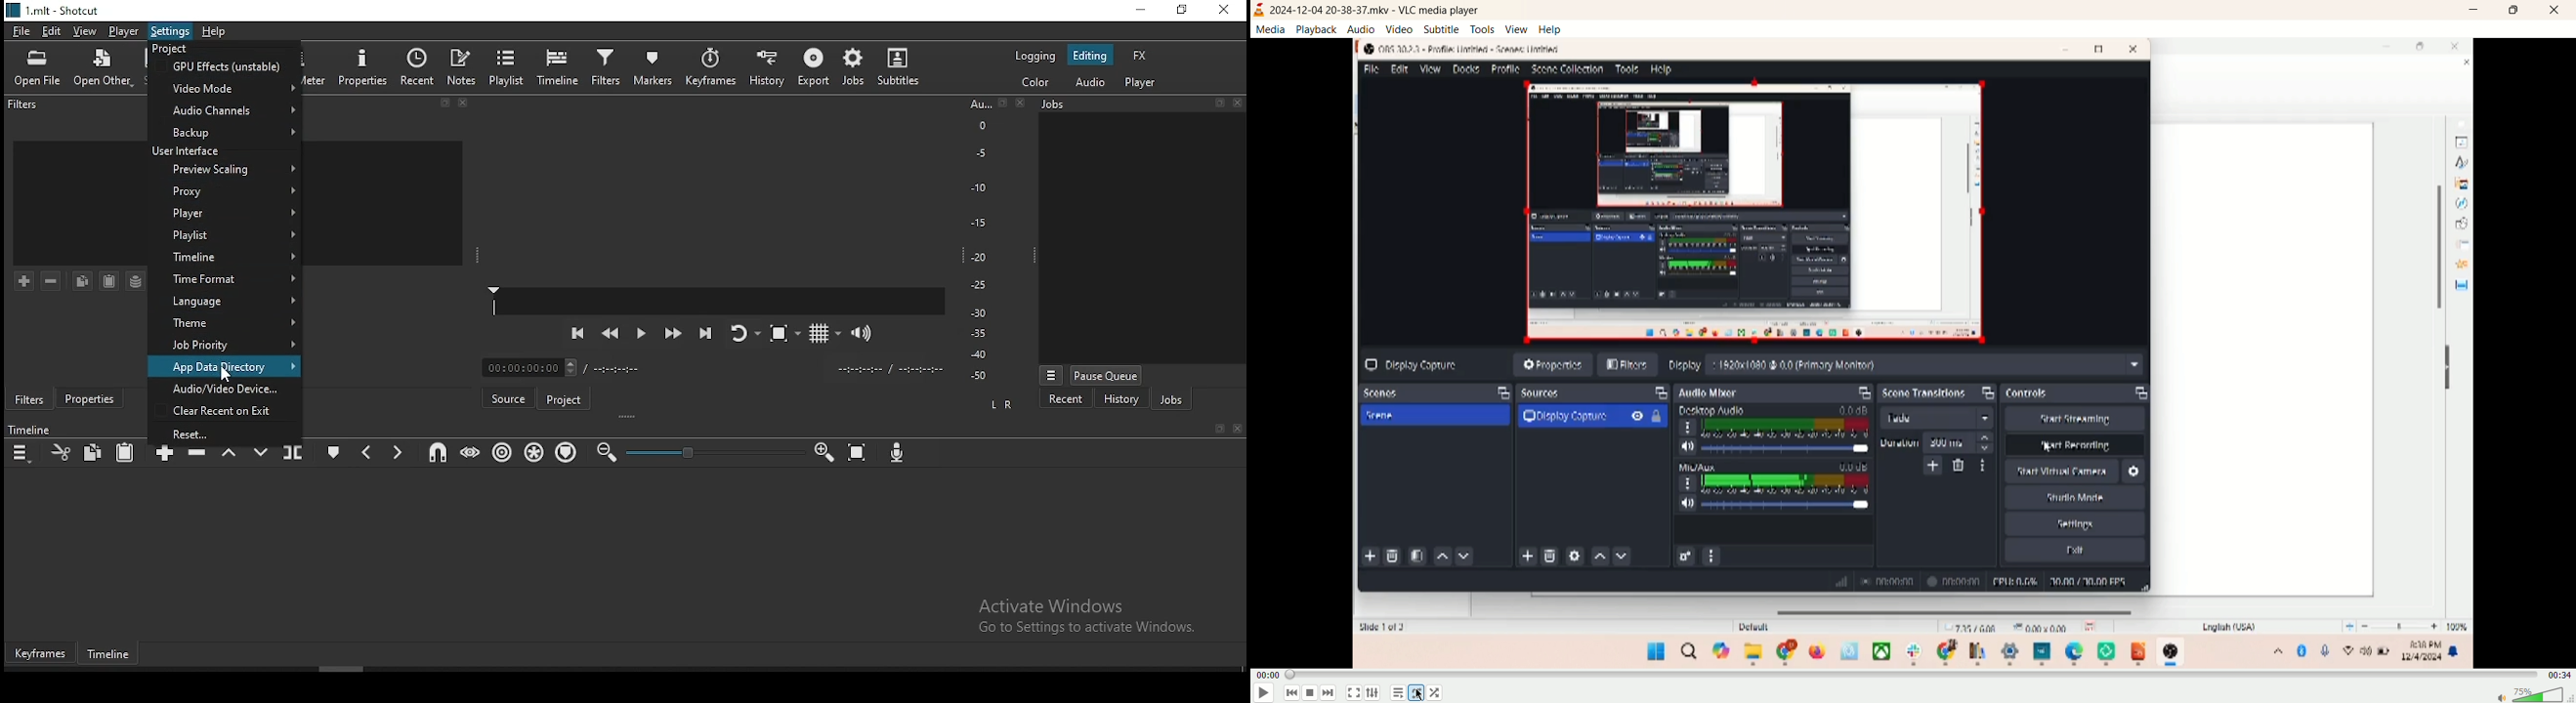  What do you see at coordinates (2478, 10) in the screenshot?
I see `minimize` at bounding box center [2478, 10].